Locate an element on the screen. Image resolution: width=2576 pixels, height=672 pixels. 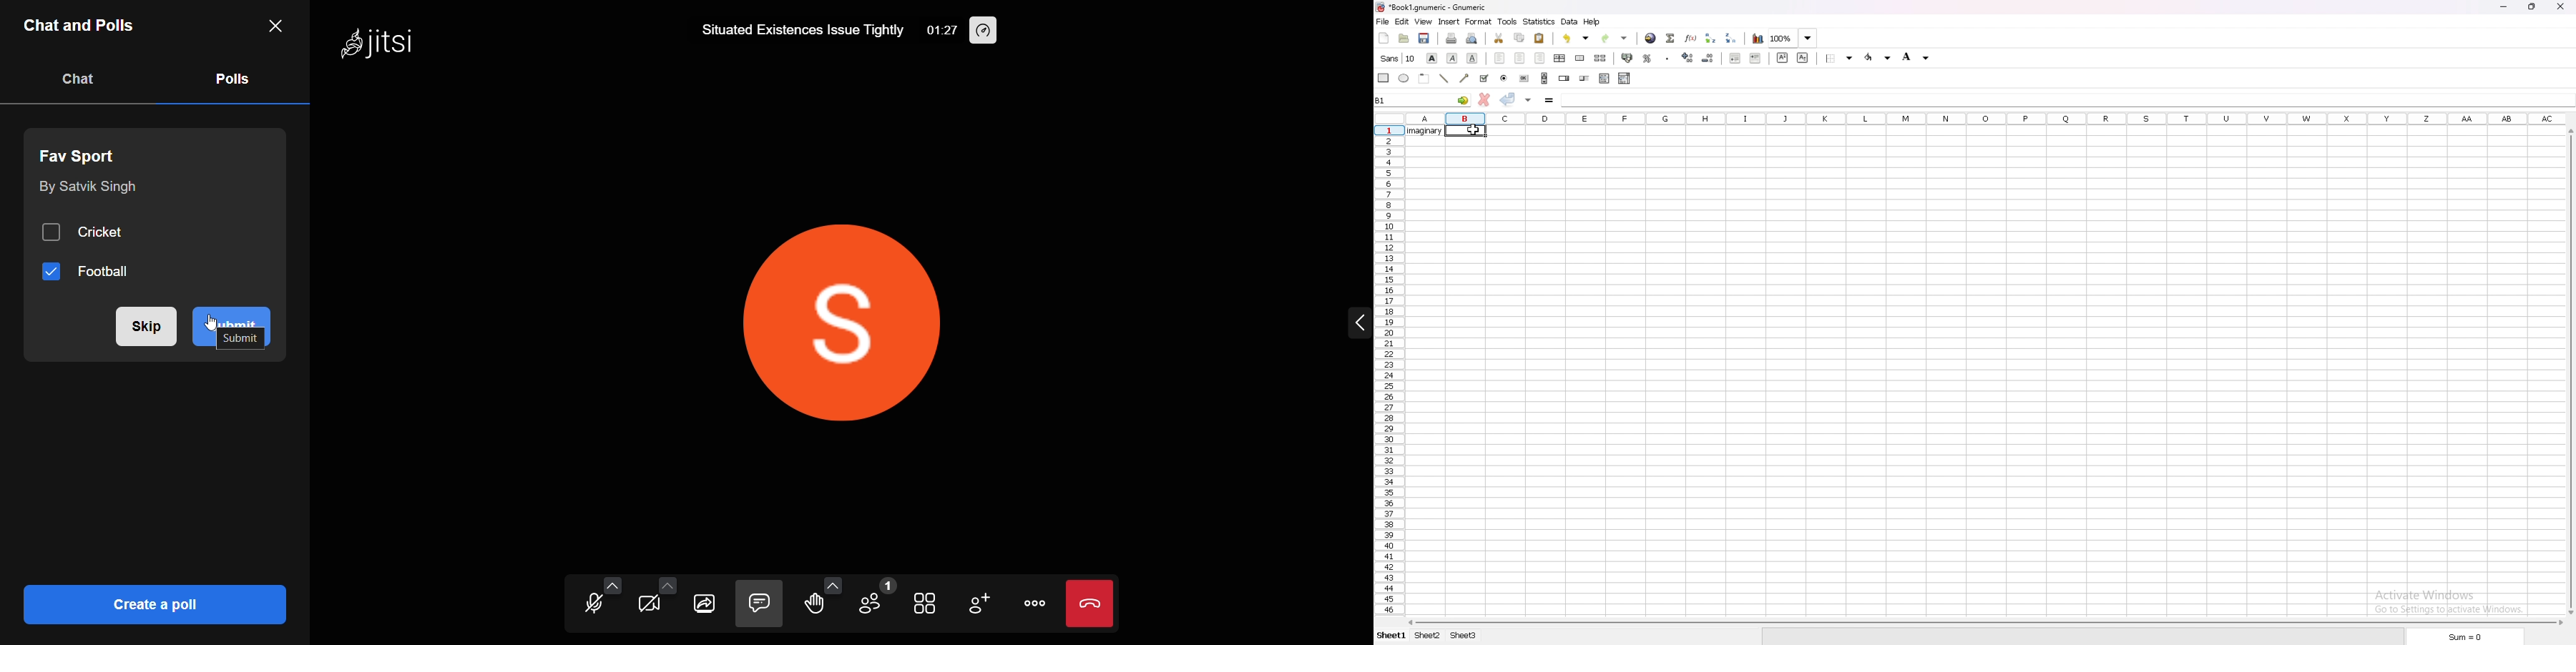
split merged cells is located at coordinates (1600, 58).